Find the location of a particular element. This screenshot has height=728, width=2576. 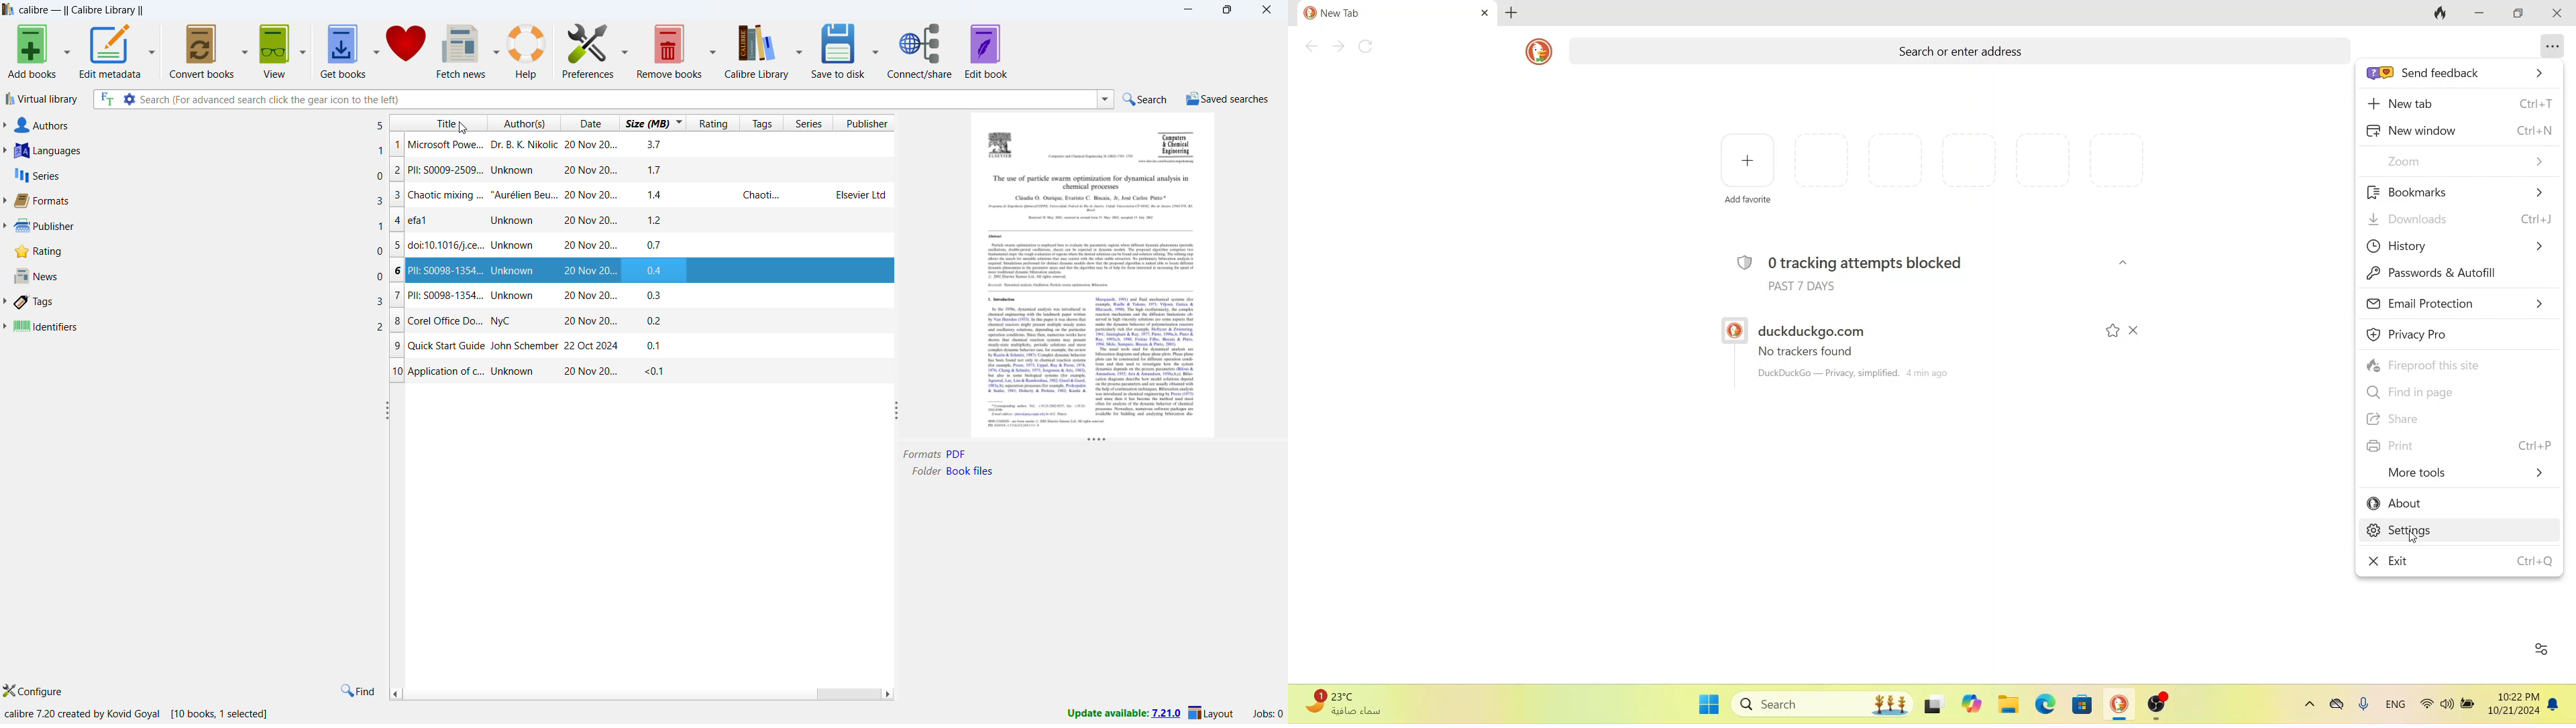

10 is located at coordinates (396, 372).